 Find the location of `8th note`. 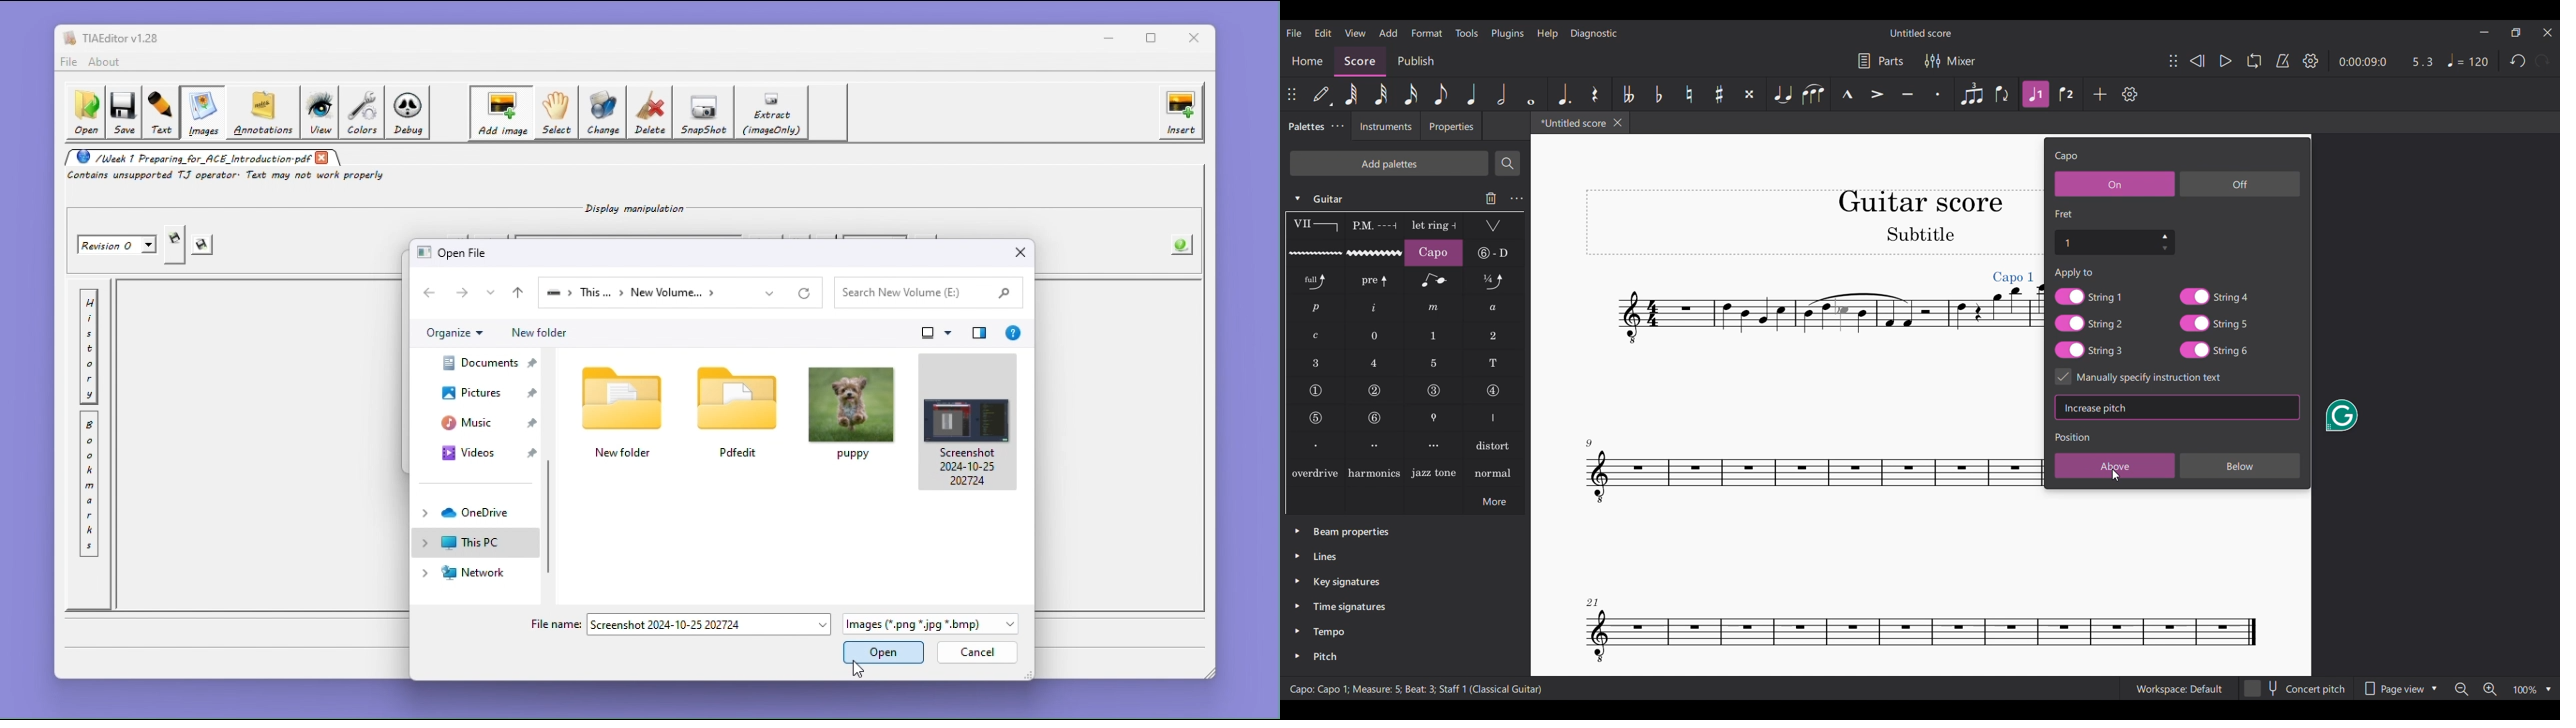

8th note is located at coordinates (1441, 94).